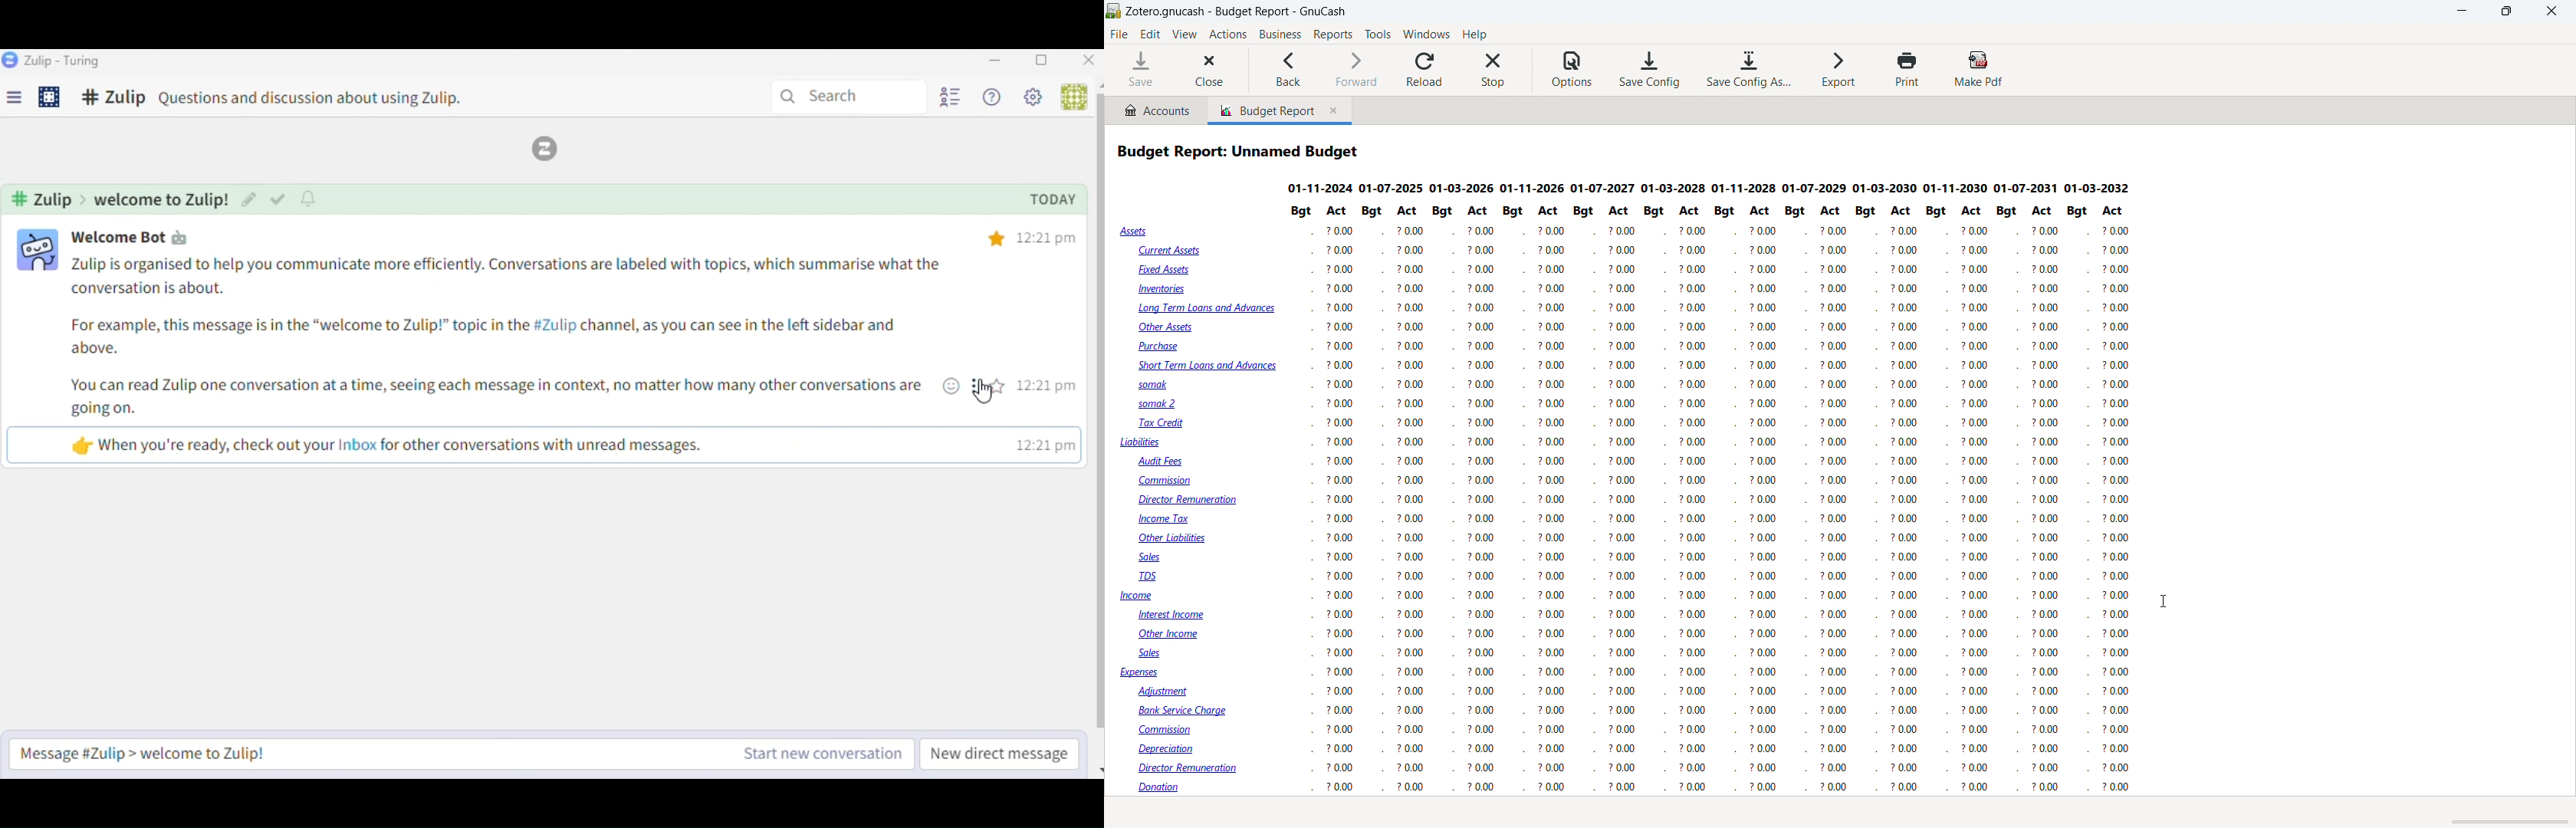  What do you see at coordinates (1512, 502) in the screenshot?
I see `columns` at bounding box center [1512, 502].